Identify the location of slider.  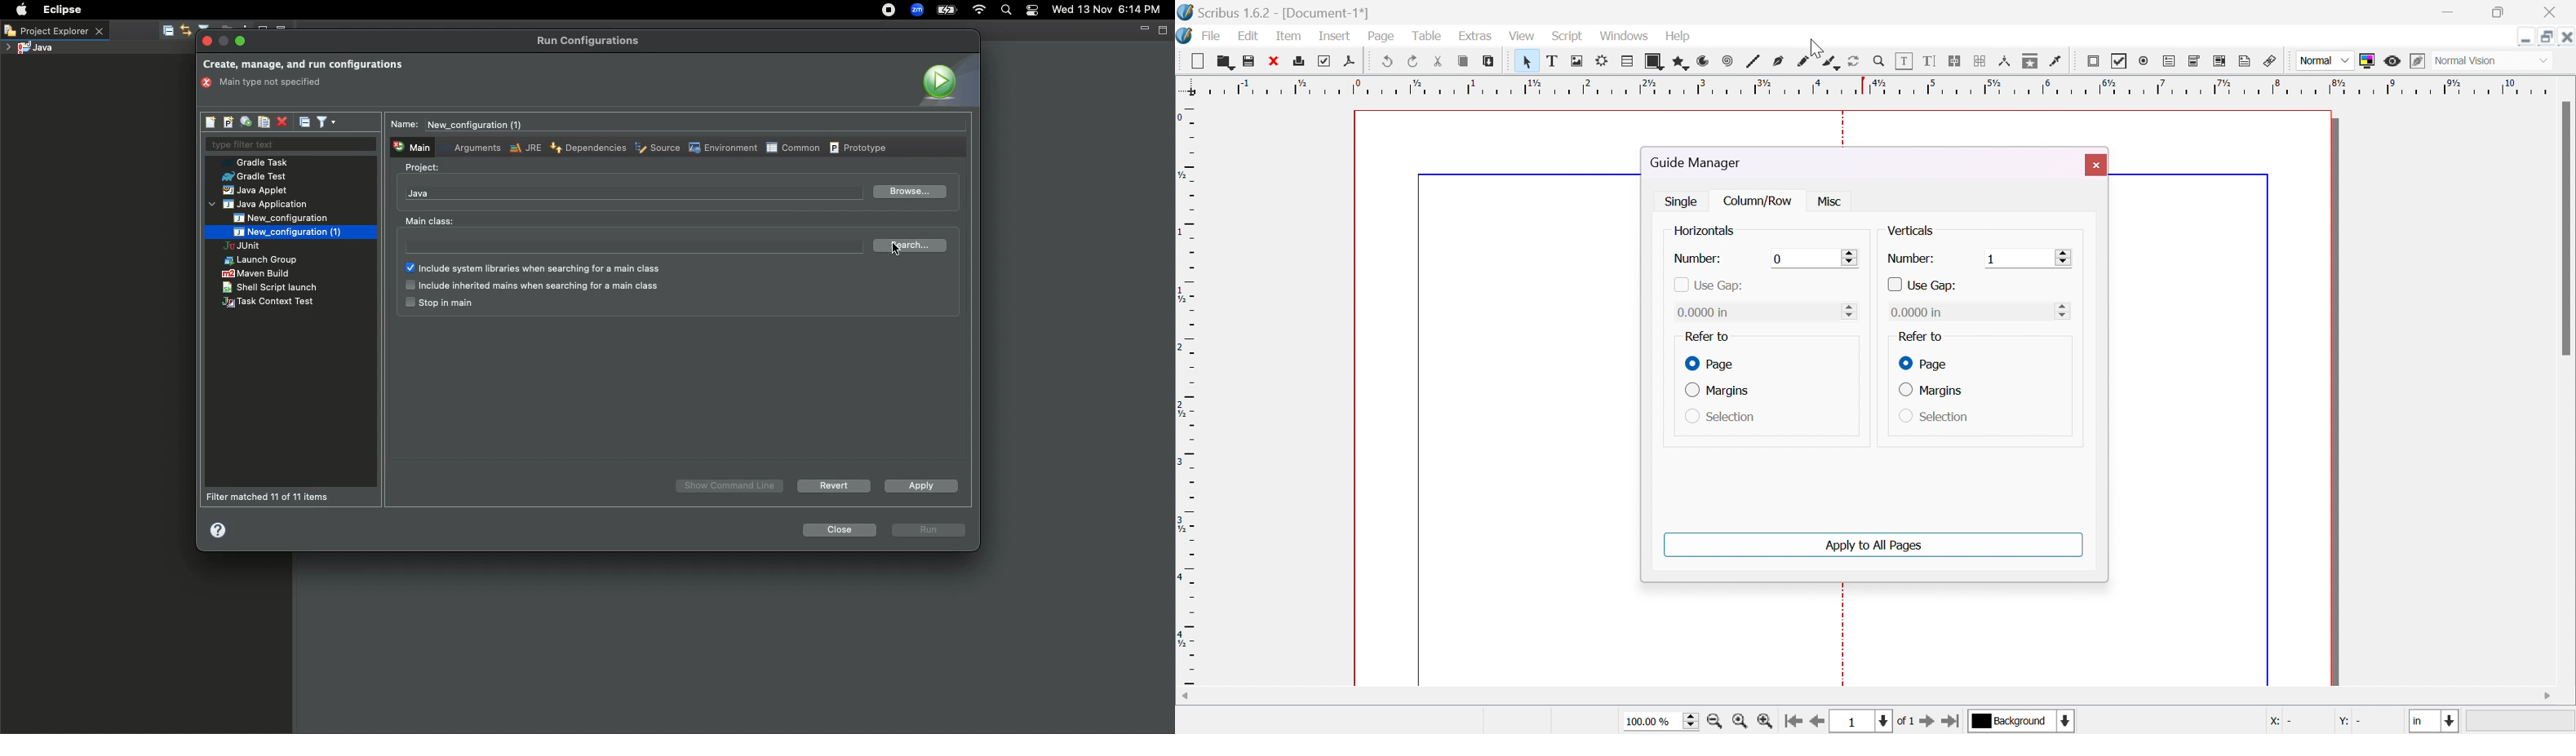
(2066, 310).